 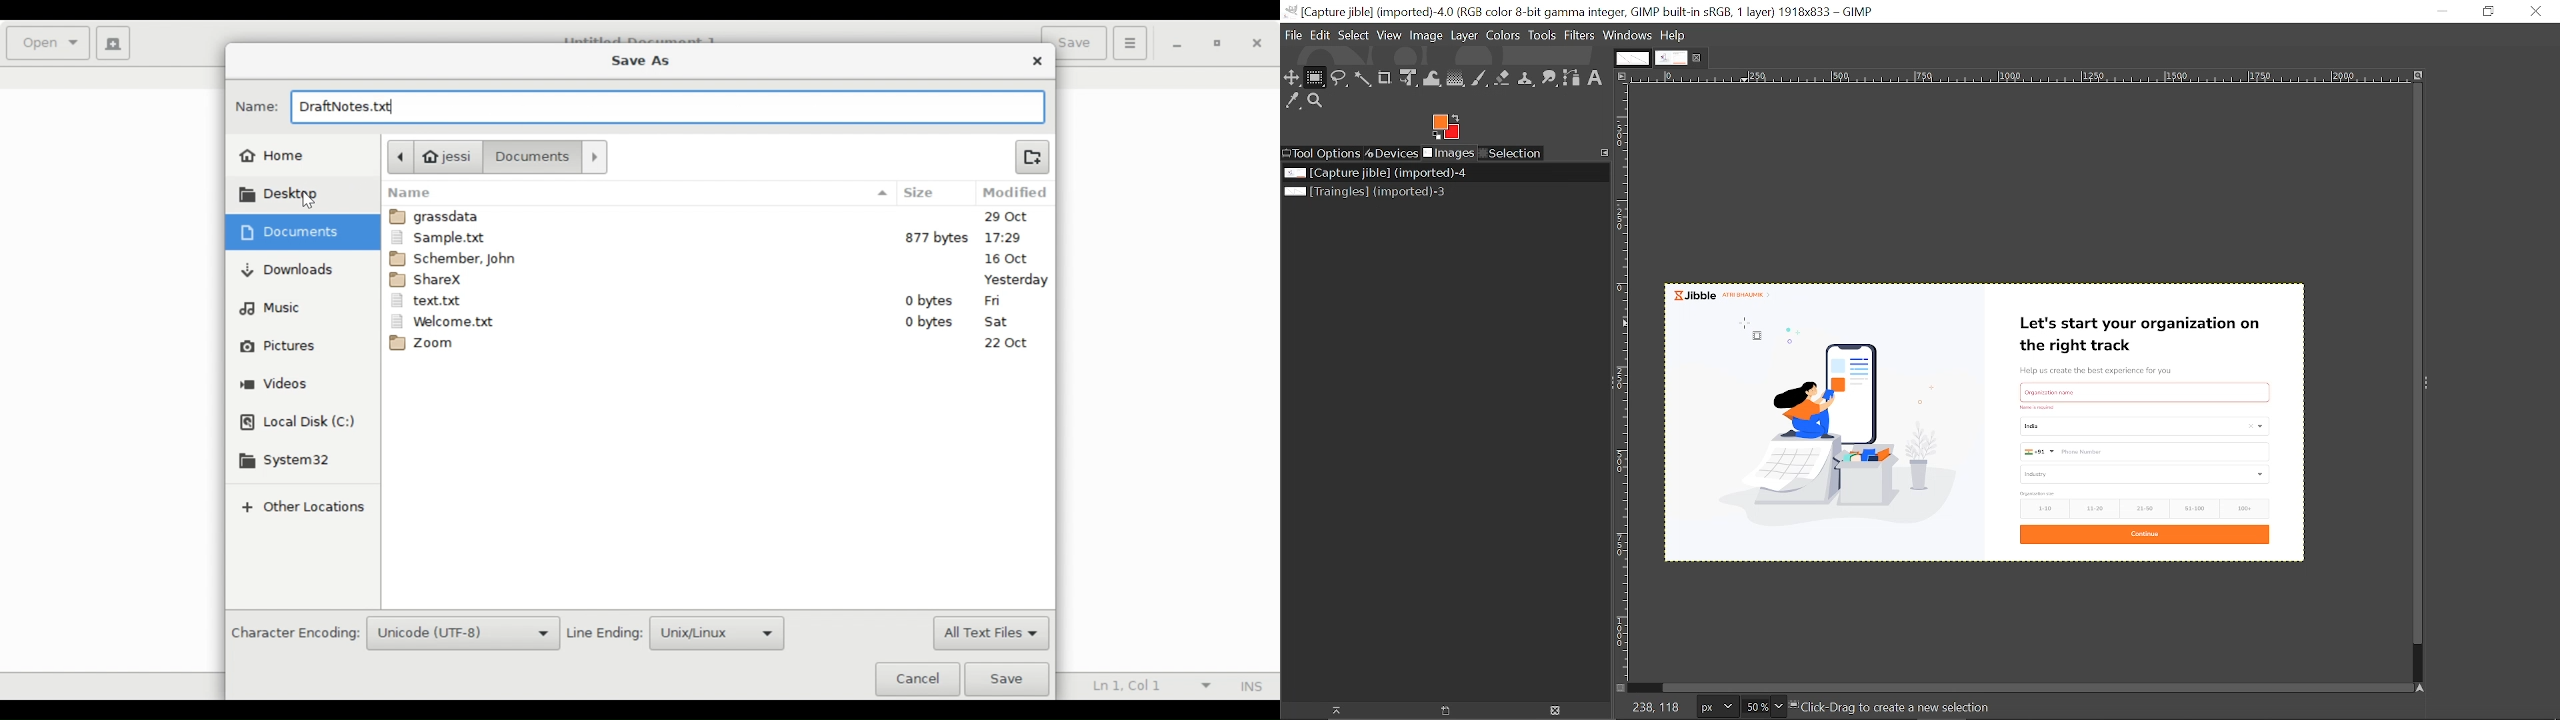 What do you see at coordinates (1466, 37) in the screenshot?
I see `Layer` at bounding box center [1466, 37].